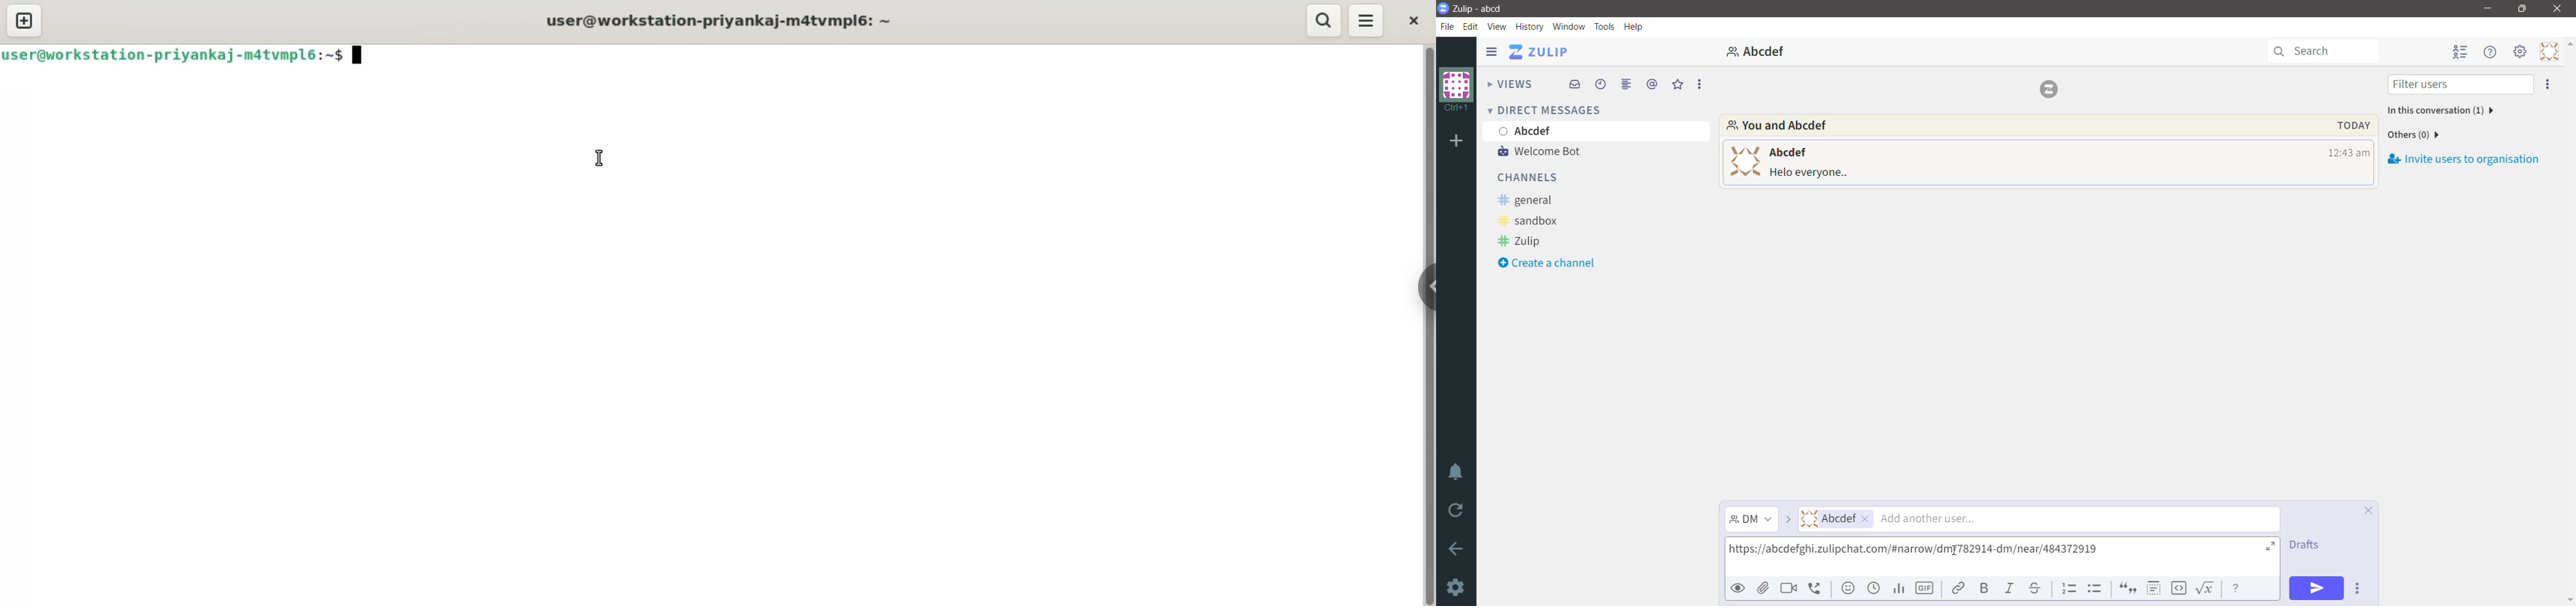 Image resolution: width=2576 pixels, height=616 pixels. What do you see at coordinates (1738, 589) in the screenshot?
I see `Preview` at bounding box center [1738, 589].